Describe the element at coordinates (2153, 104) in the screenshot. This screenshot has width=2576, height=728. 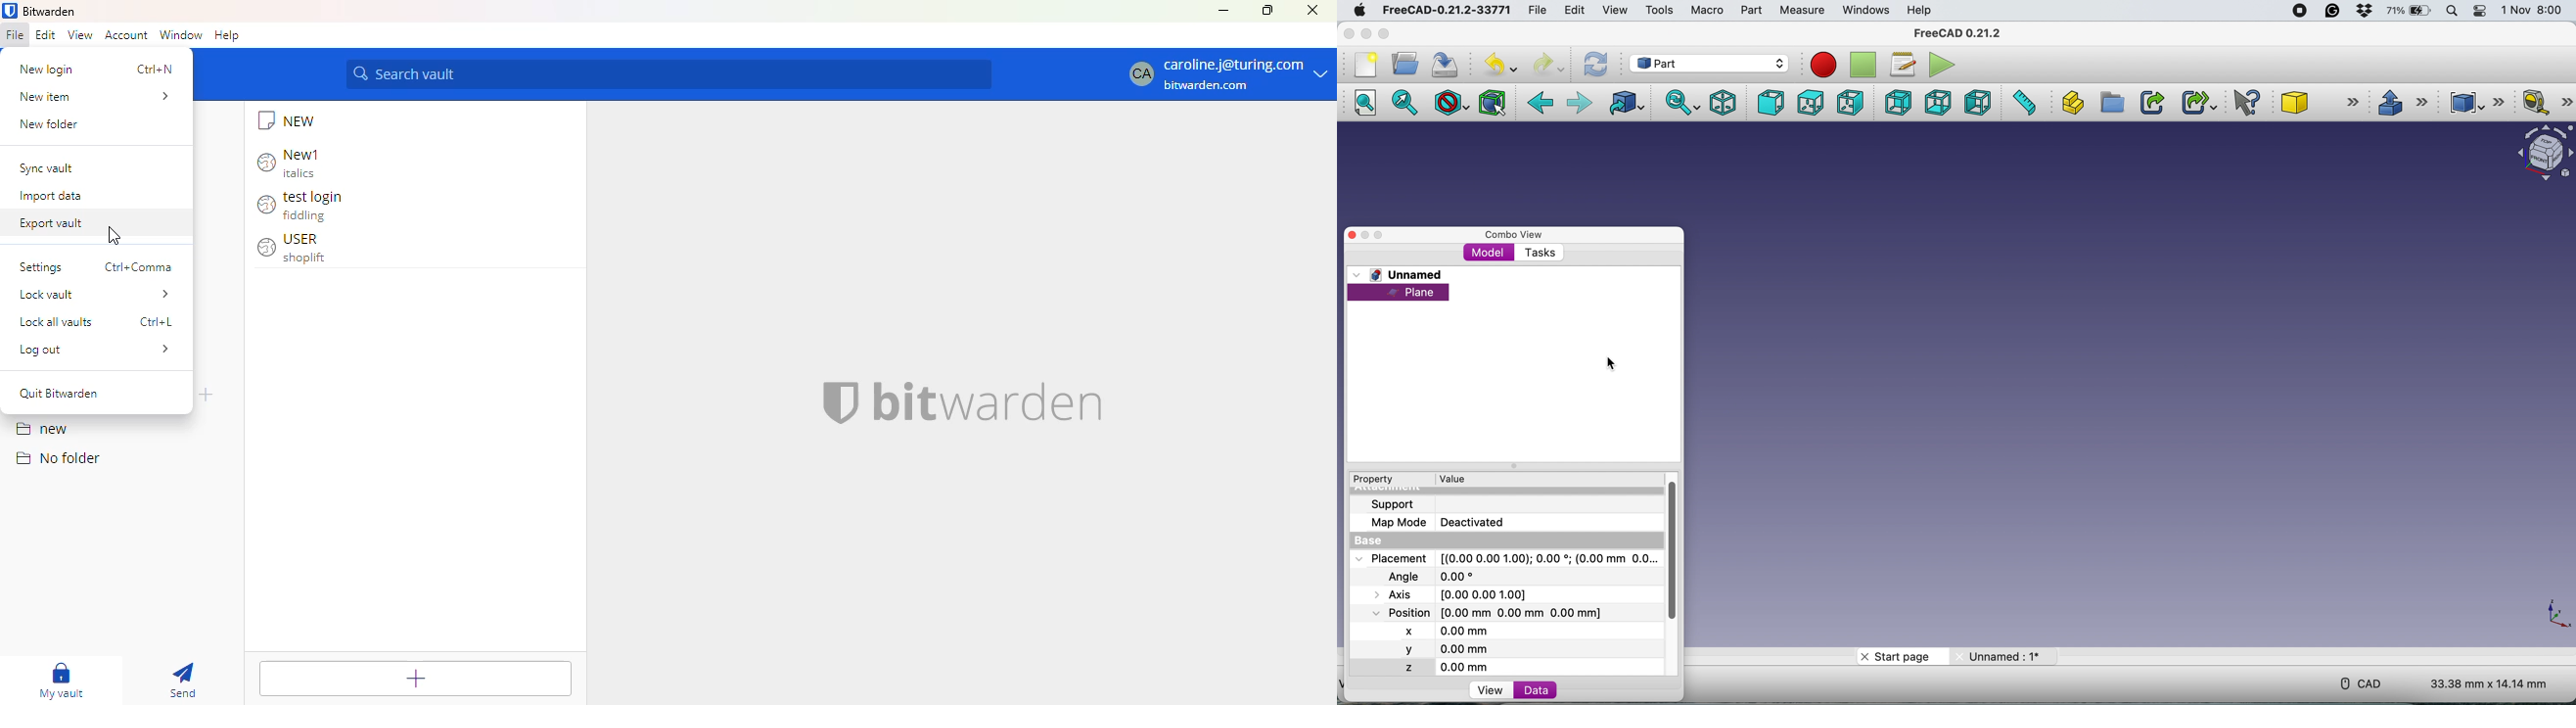
I see `make link` at that location.